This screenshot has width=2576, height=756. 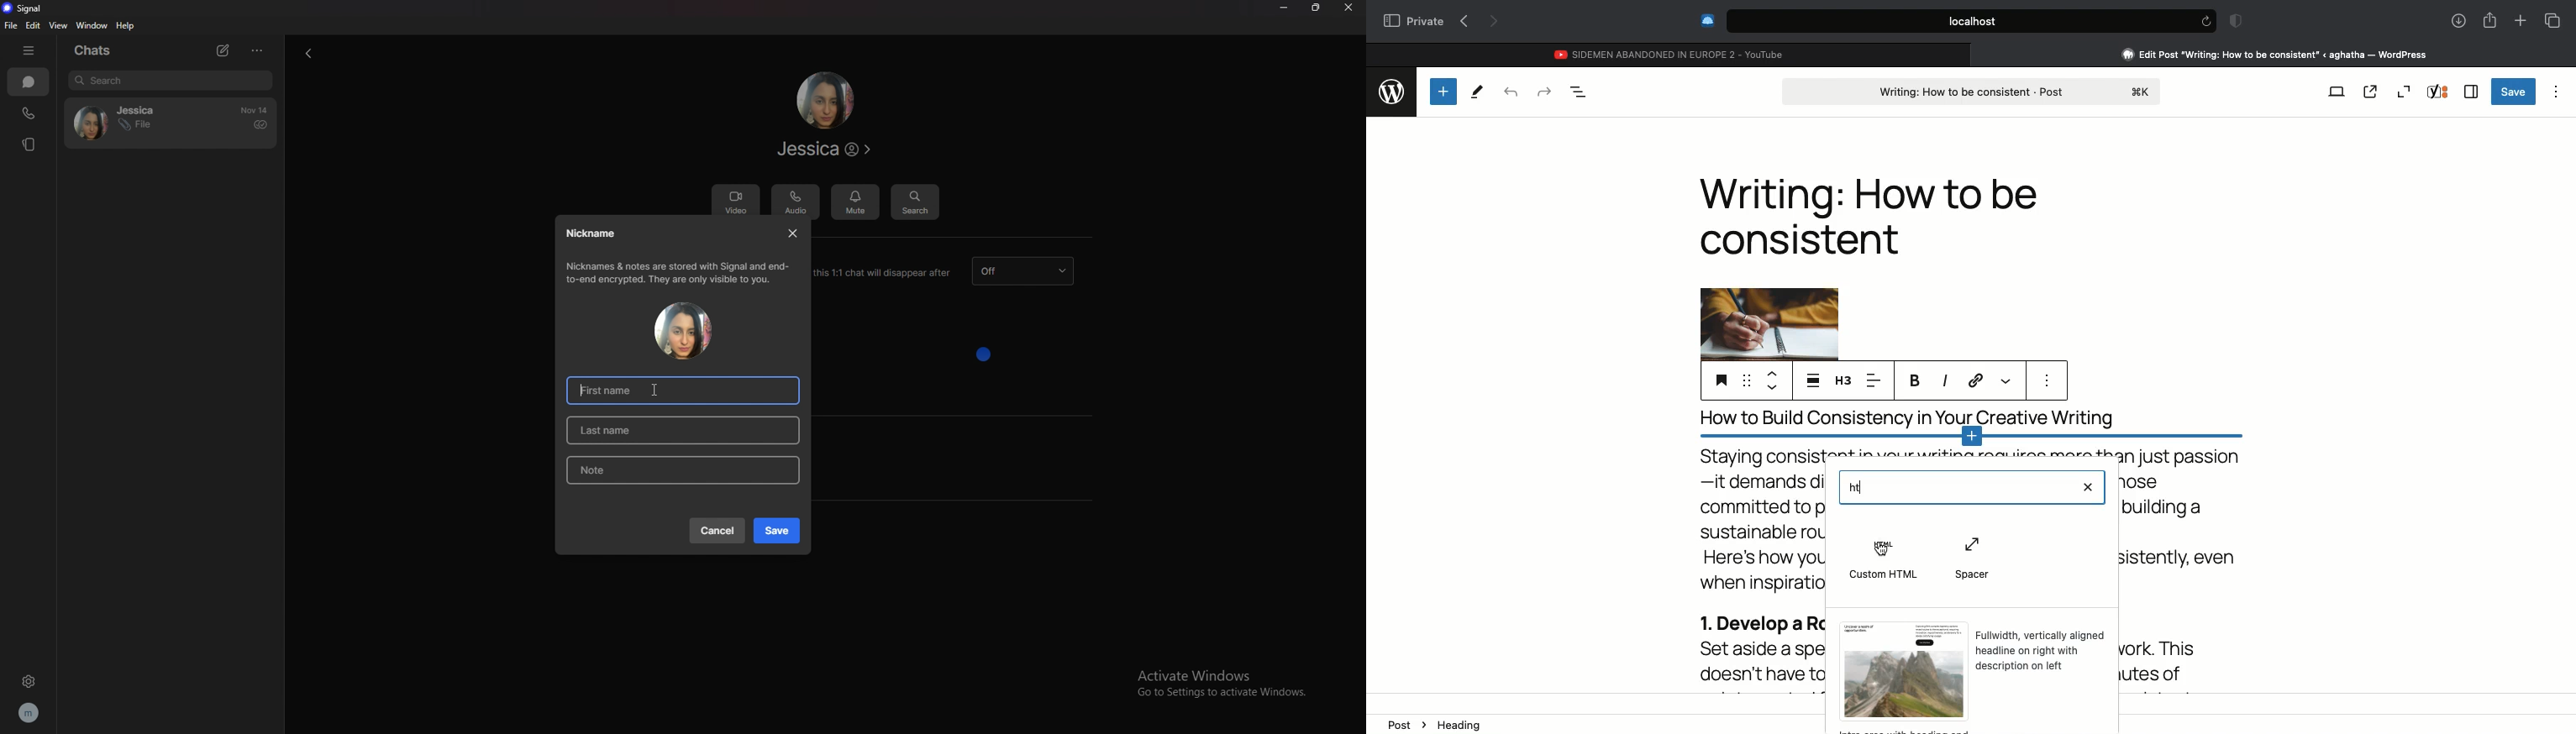 What do you see at coordinates (684, 388) in the screenshot?
I see `first name` at bounding box center [684, 388].